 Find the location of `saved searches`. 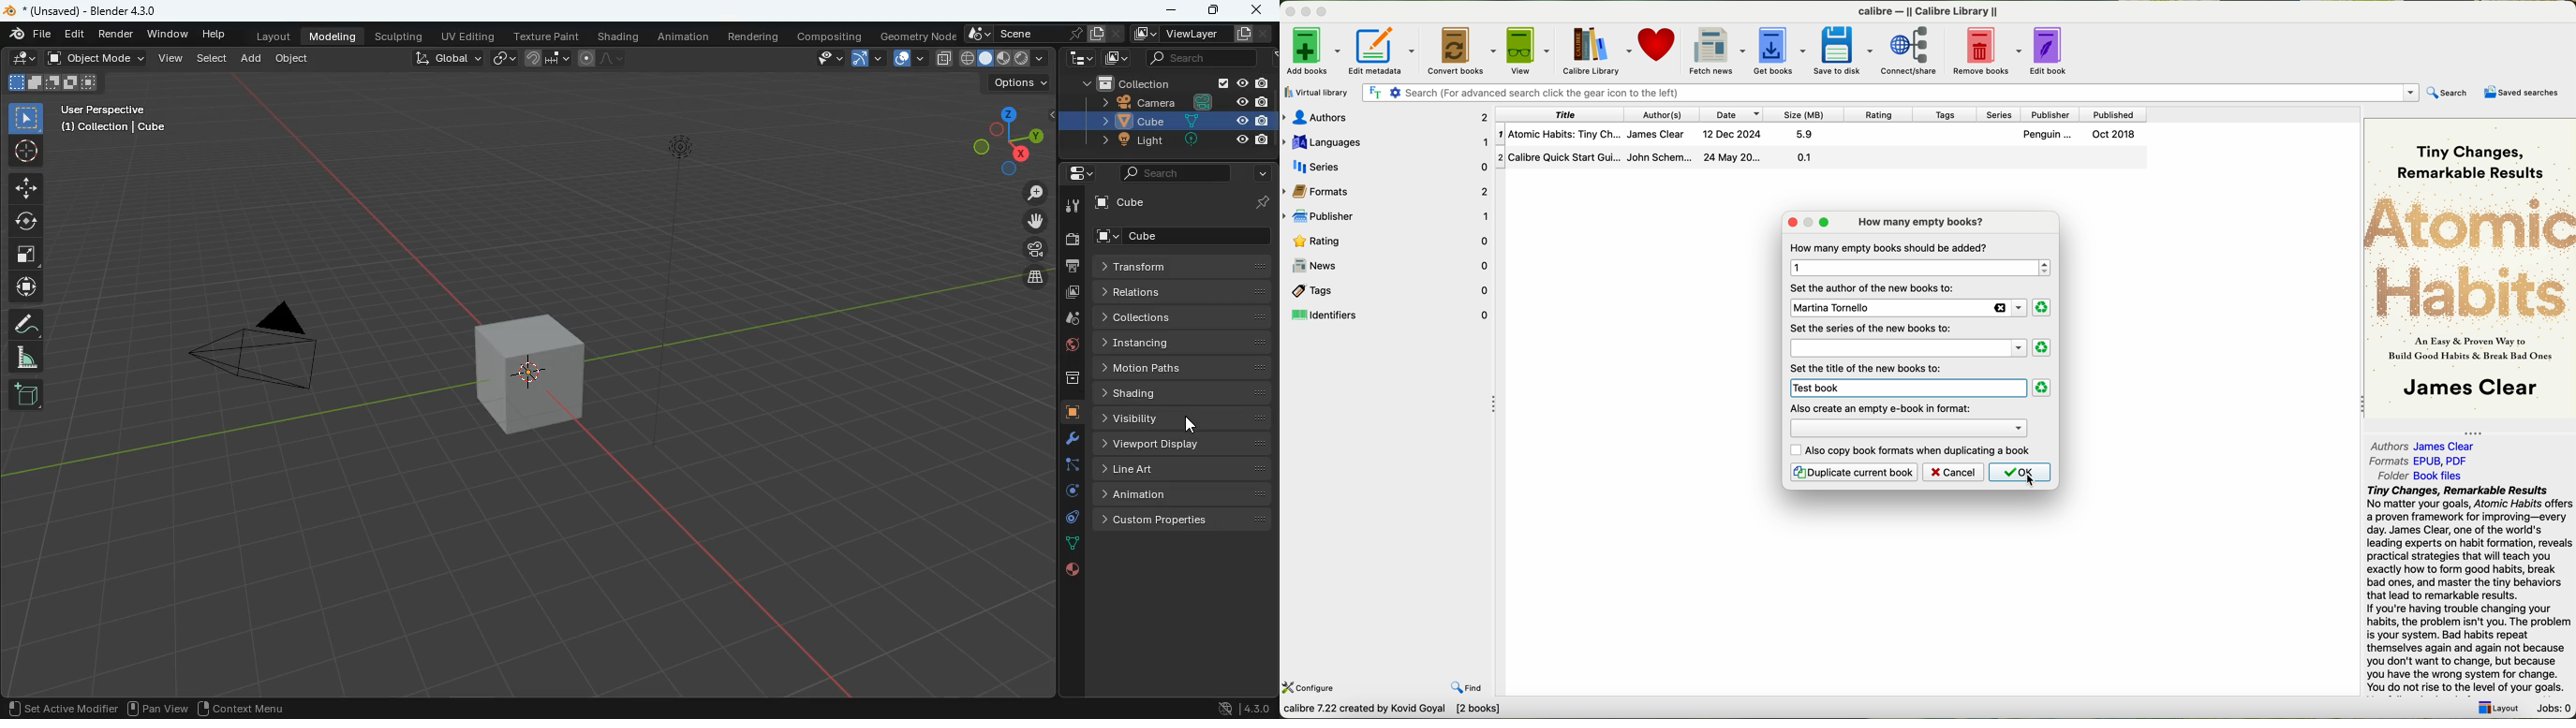

saved searches is located at coordinates (2521, 92).